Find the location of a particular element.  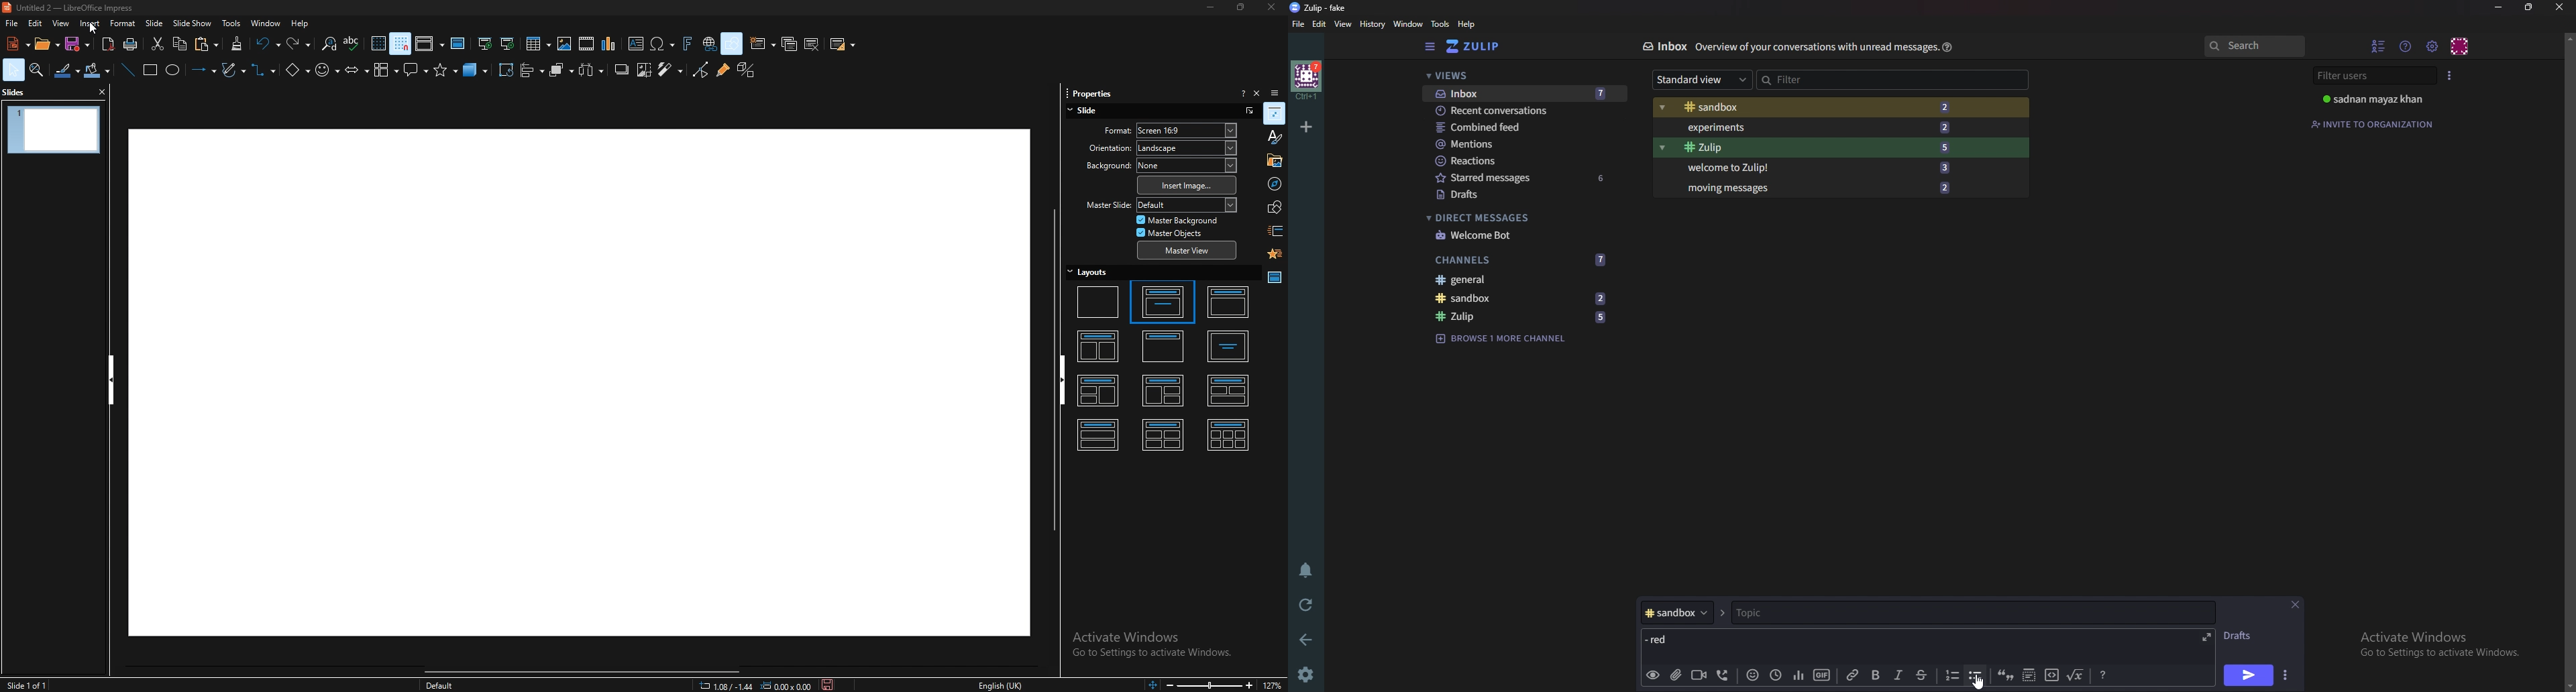

tools is located at coordinates (231, 23).